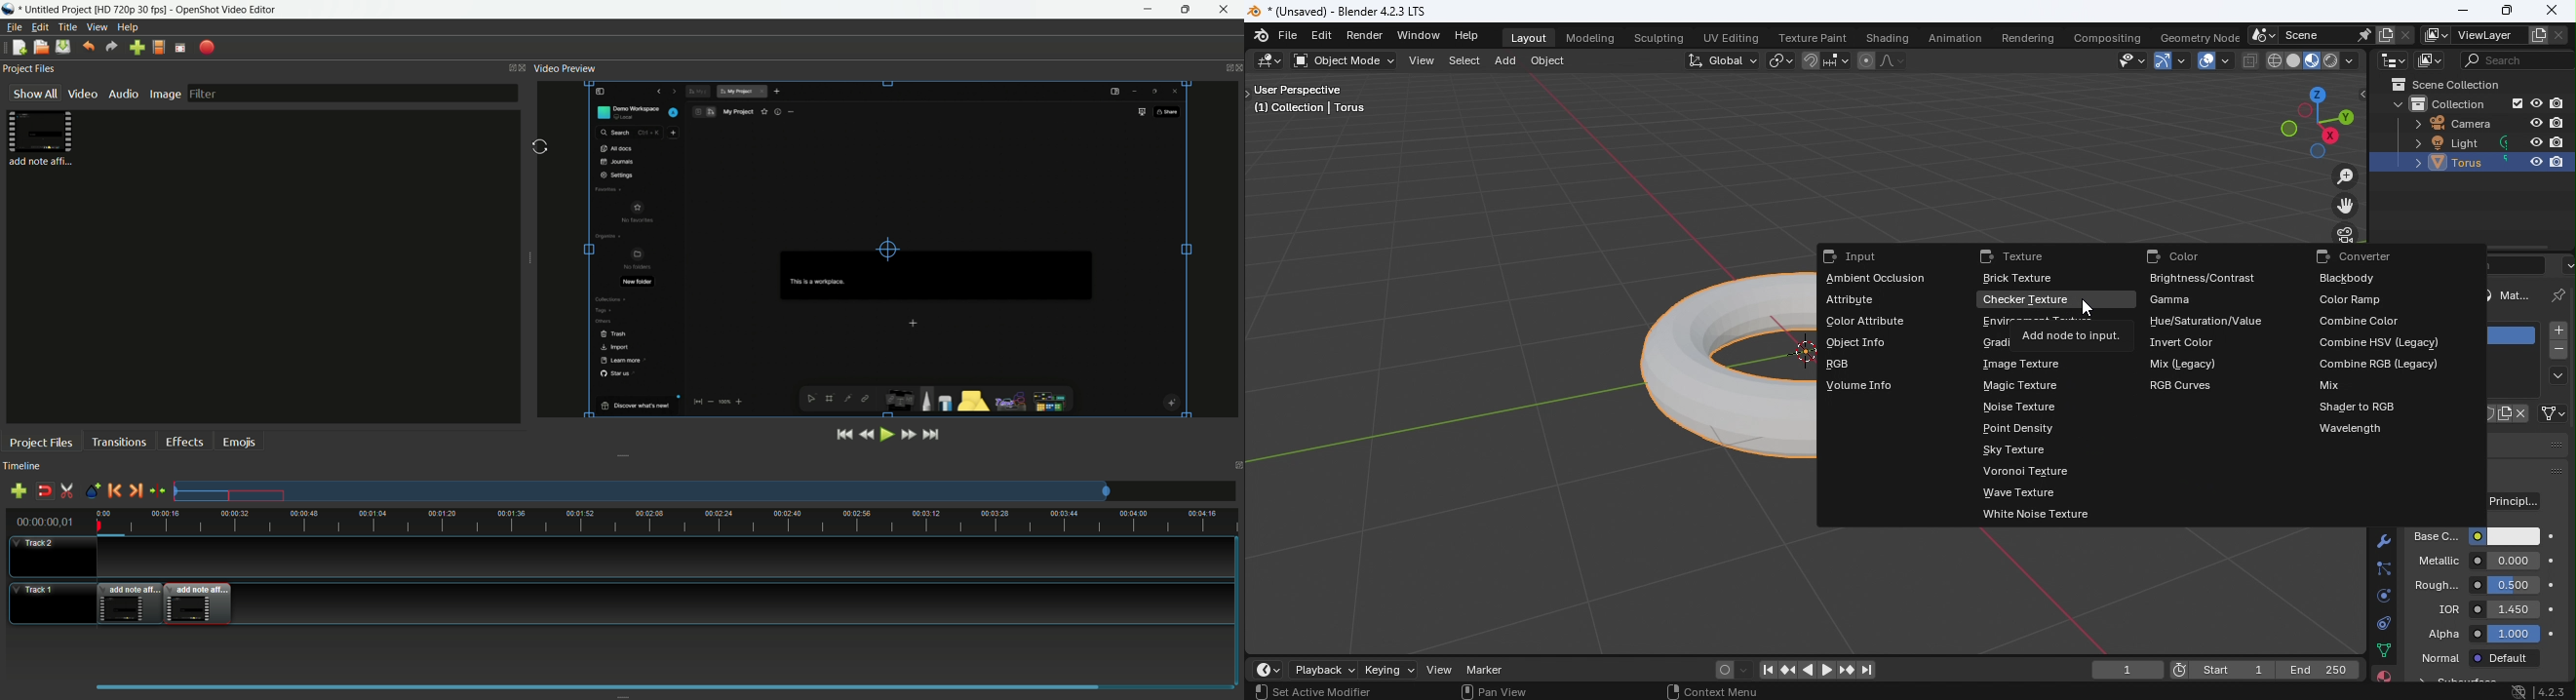 This screenshot has width=2576, height=700. I want to click on app name, so click(228, 10).